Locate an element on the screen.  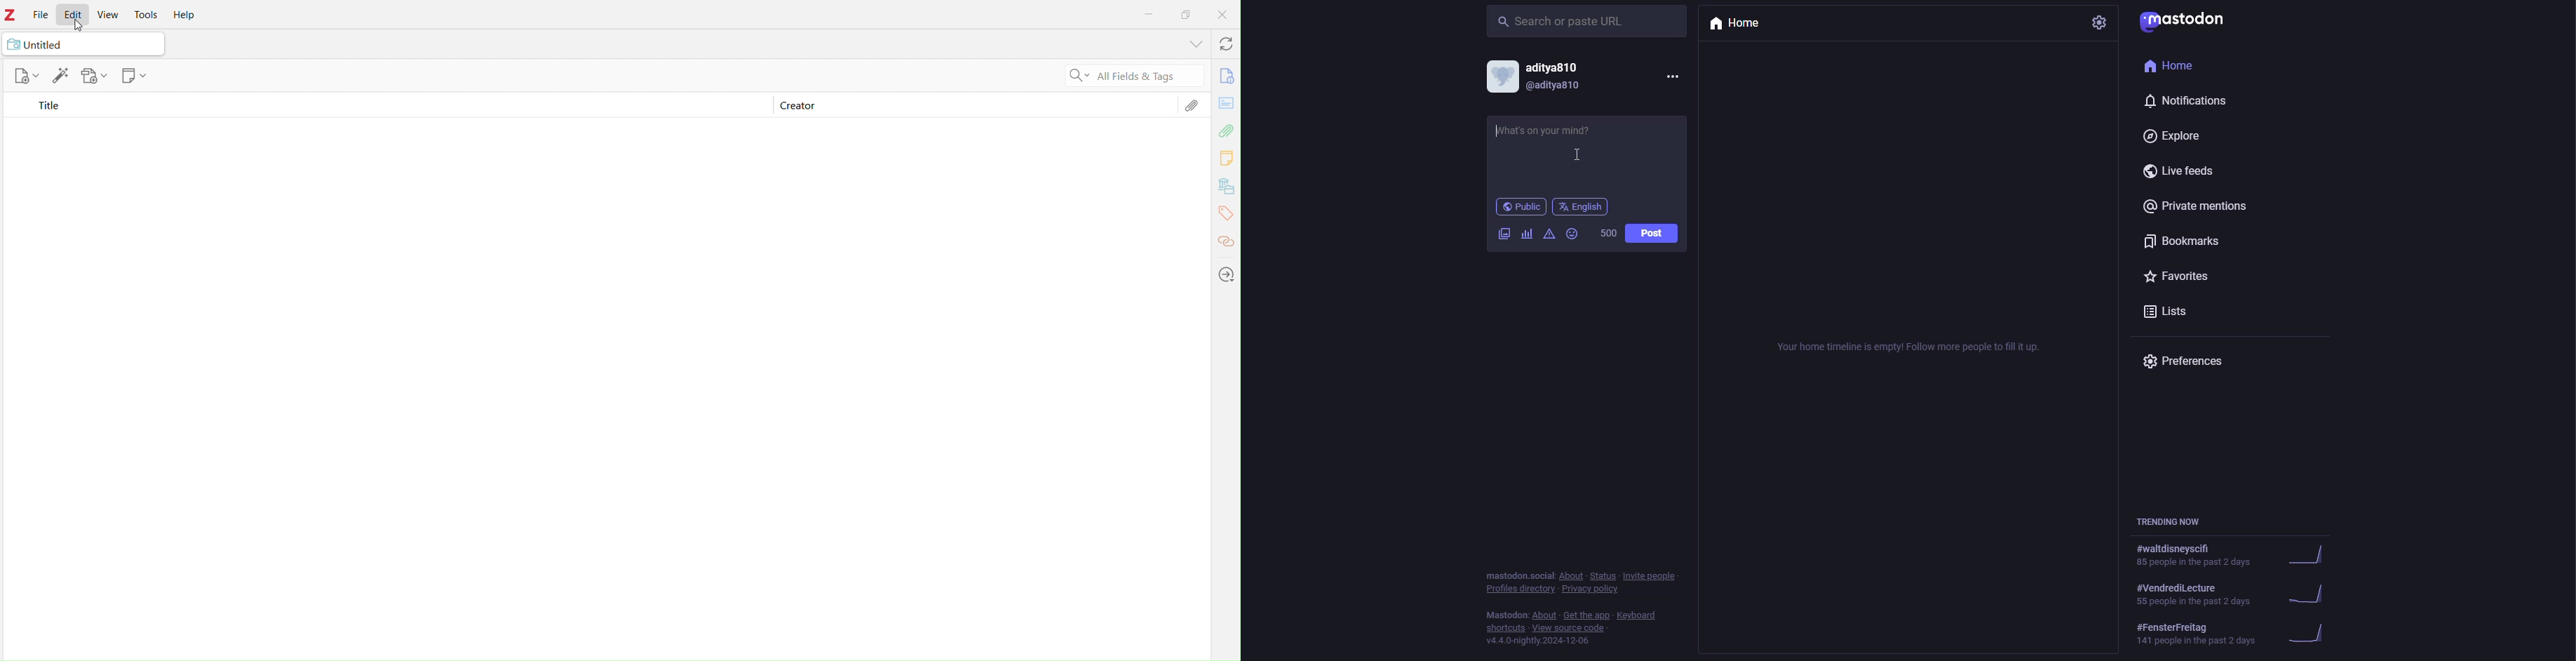
Locate is located at coordinates (1228, 275).